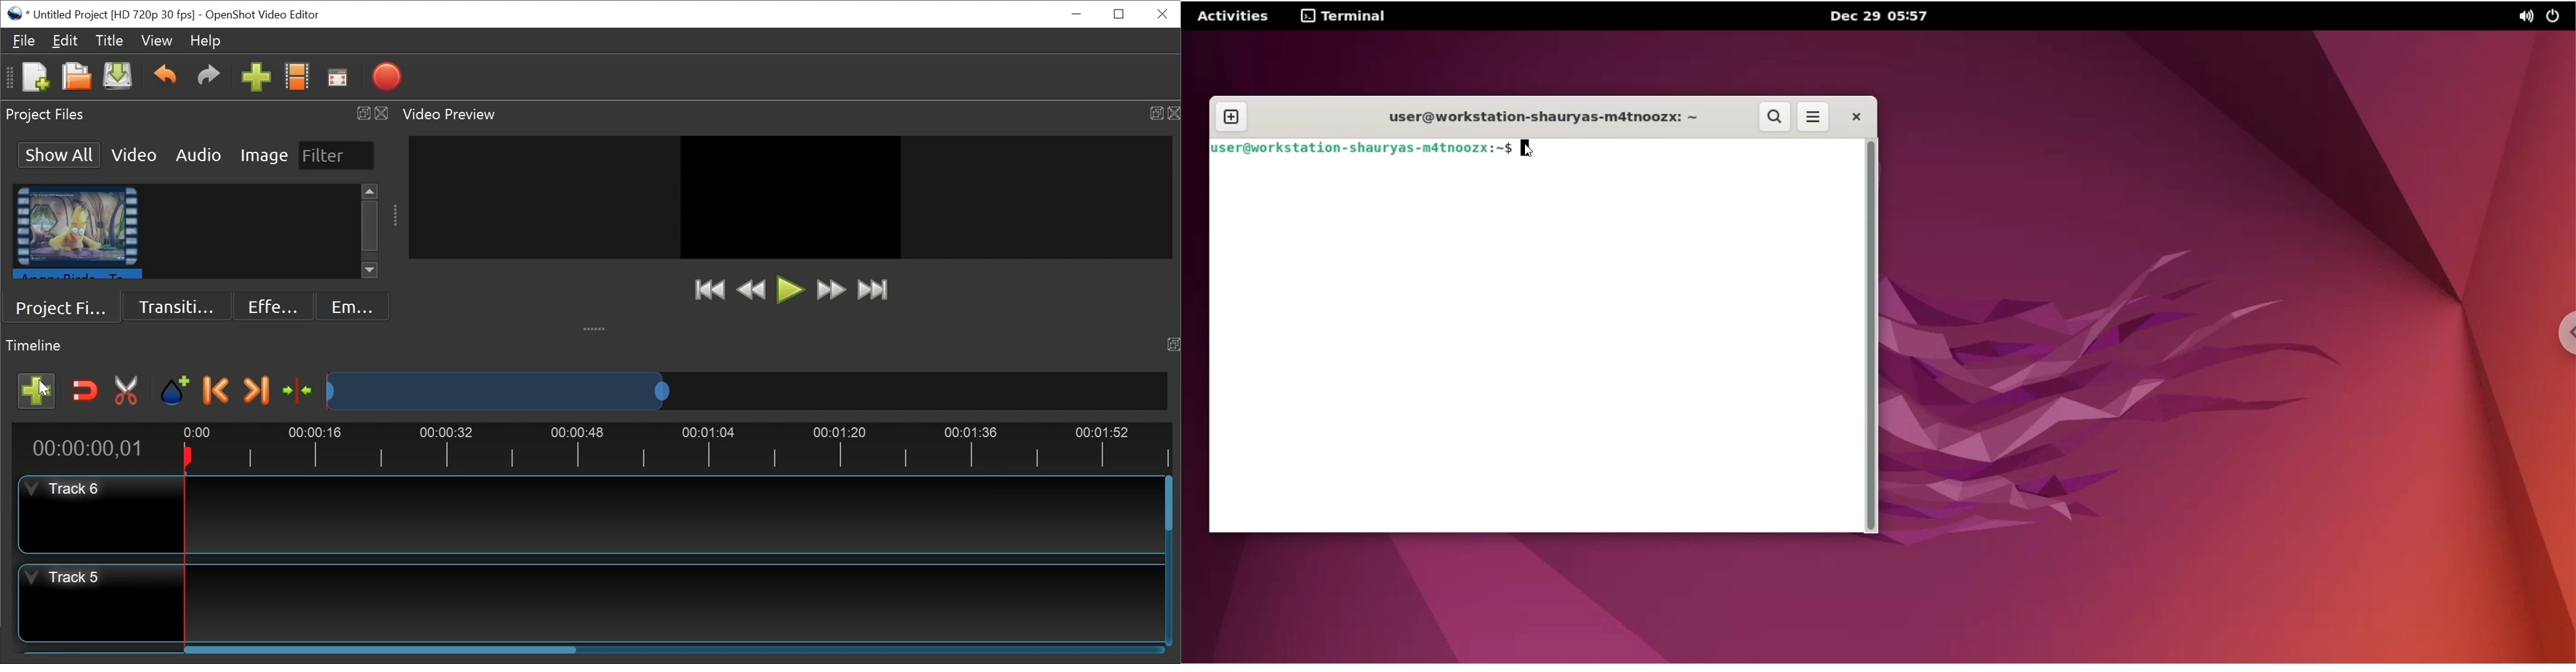  What do you see at coordinates (76, 77) in the screenshot?
I see `Open File` at bounding box center [76, 77].